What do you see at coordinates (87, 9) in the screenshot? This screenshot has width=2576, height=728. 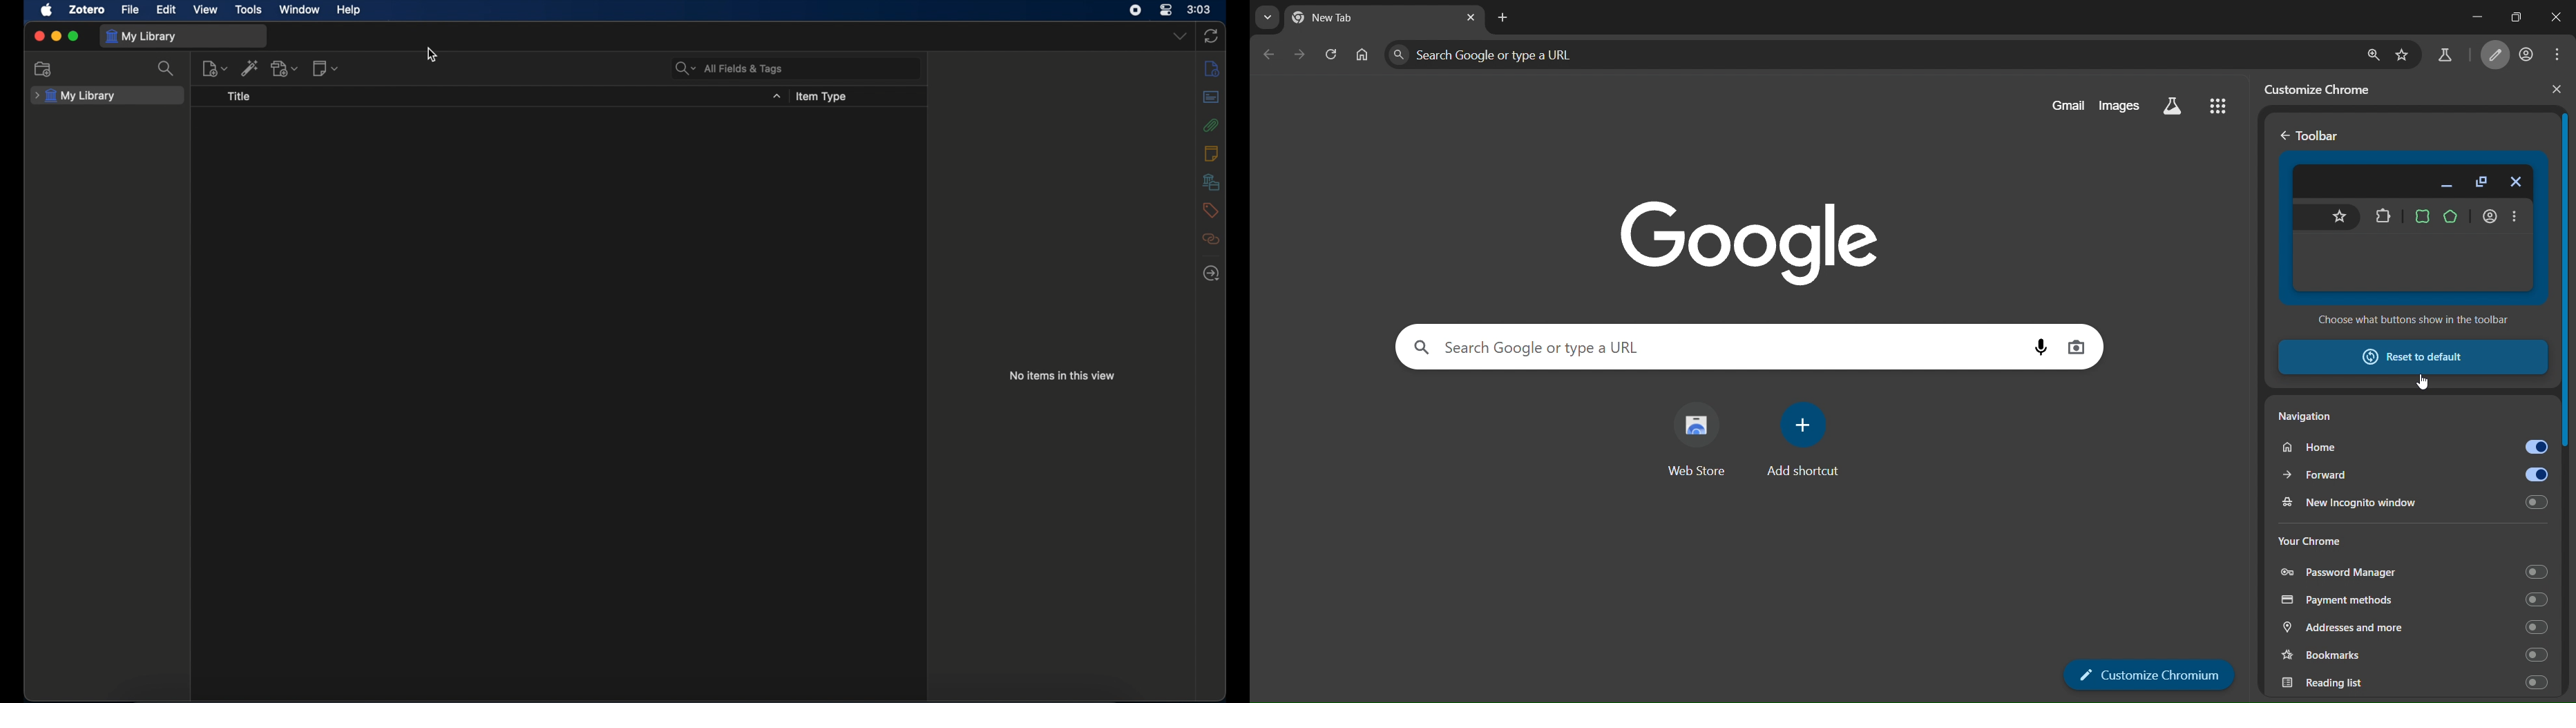 I see `zotero` at bounding box center [87, 9].